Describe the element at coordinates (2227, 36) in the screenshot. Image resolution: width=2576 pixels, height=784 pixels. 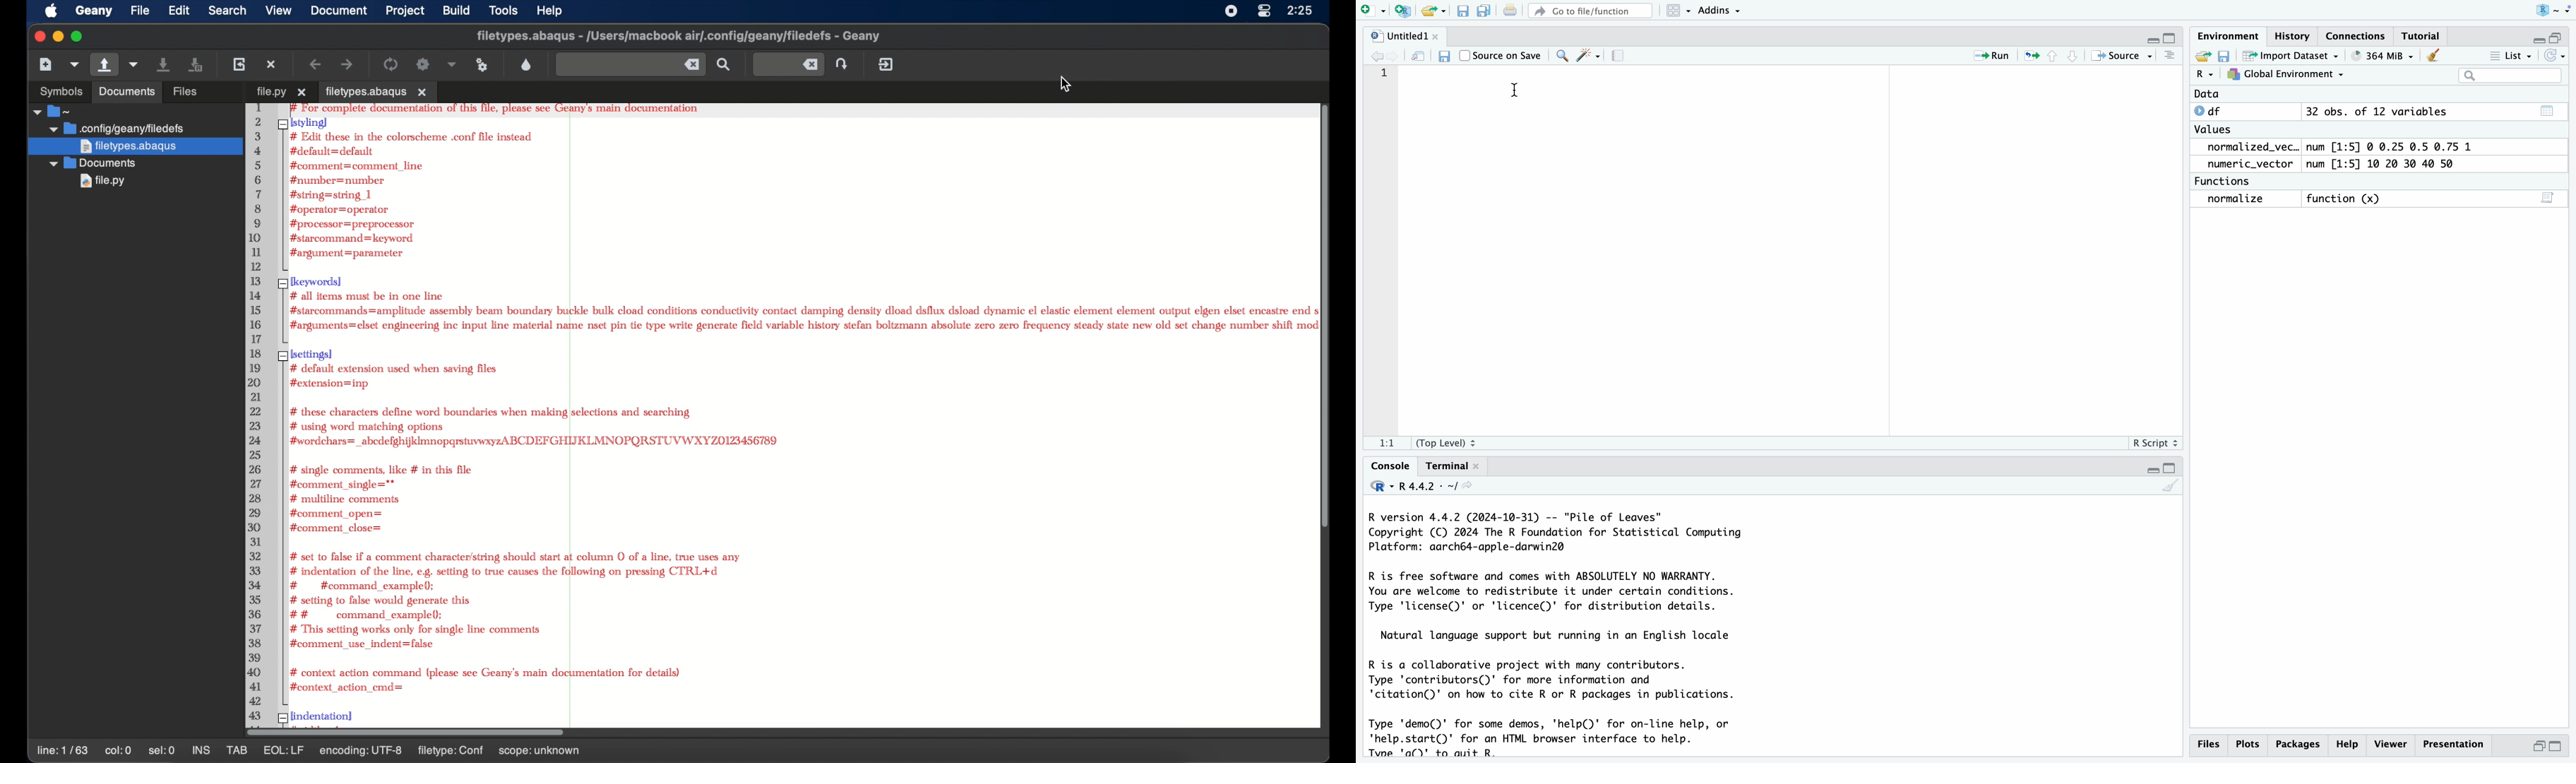
I see `Environment` at that location.